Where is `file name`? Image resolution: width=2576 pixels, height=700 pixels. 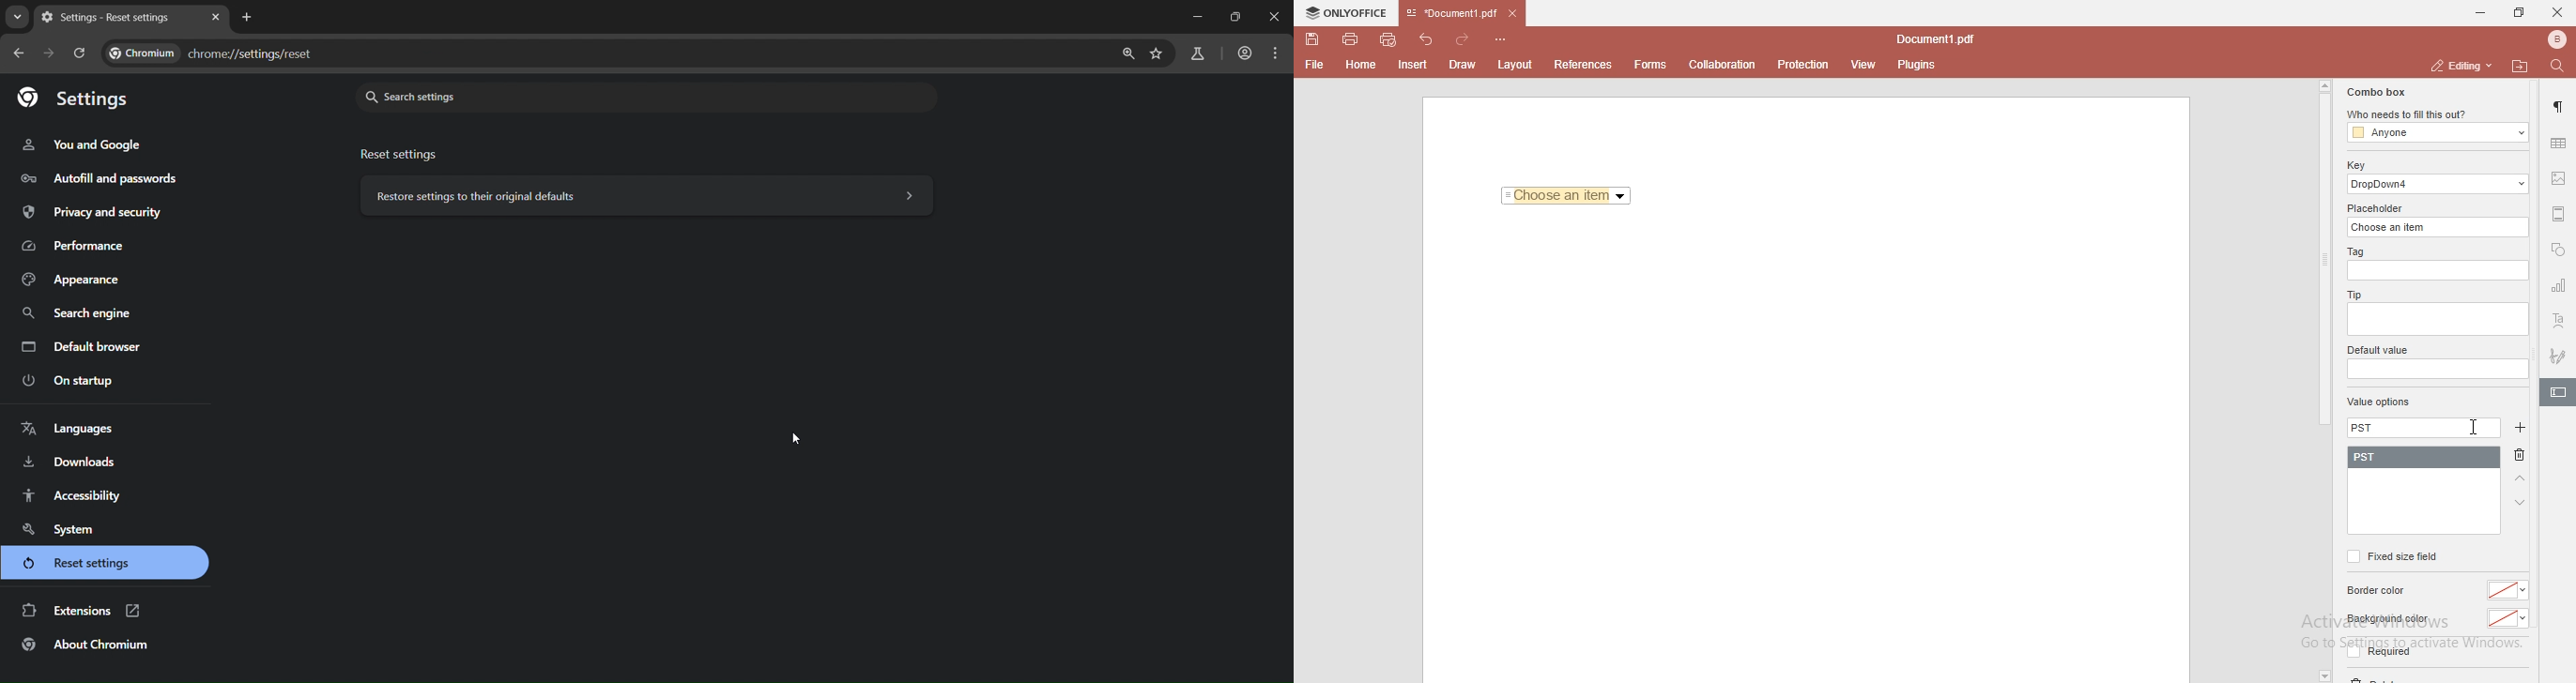
file name is located at coordinates (1940, 40).